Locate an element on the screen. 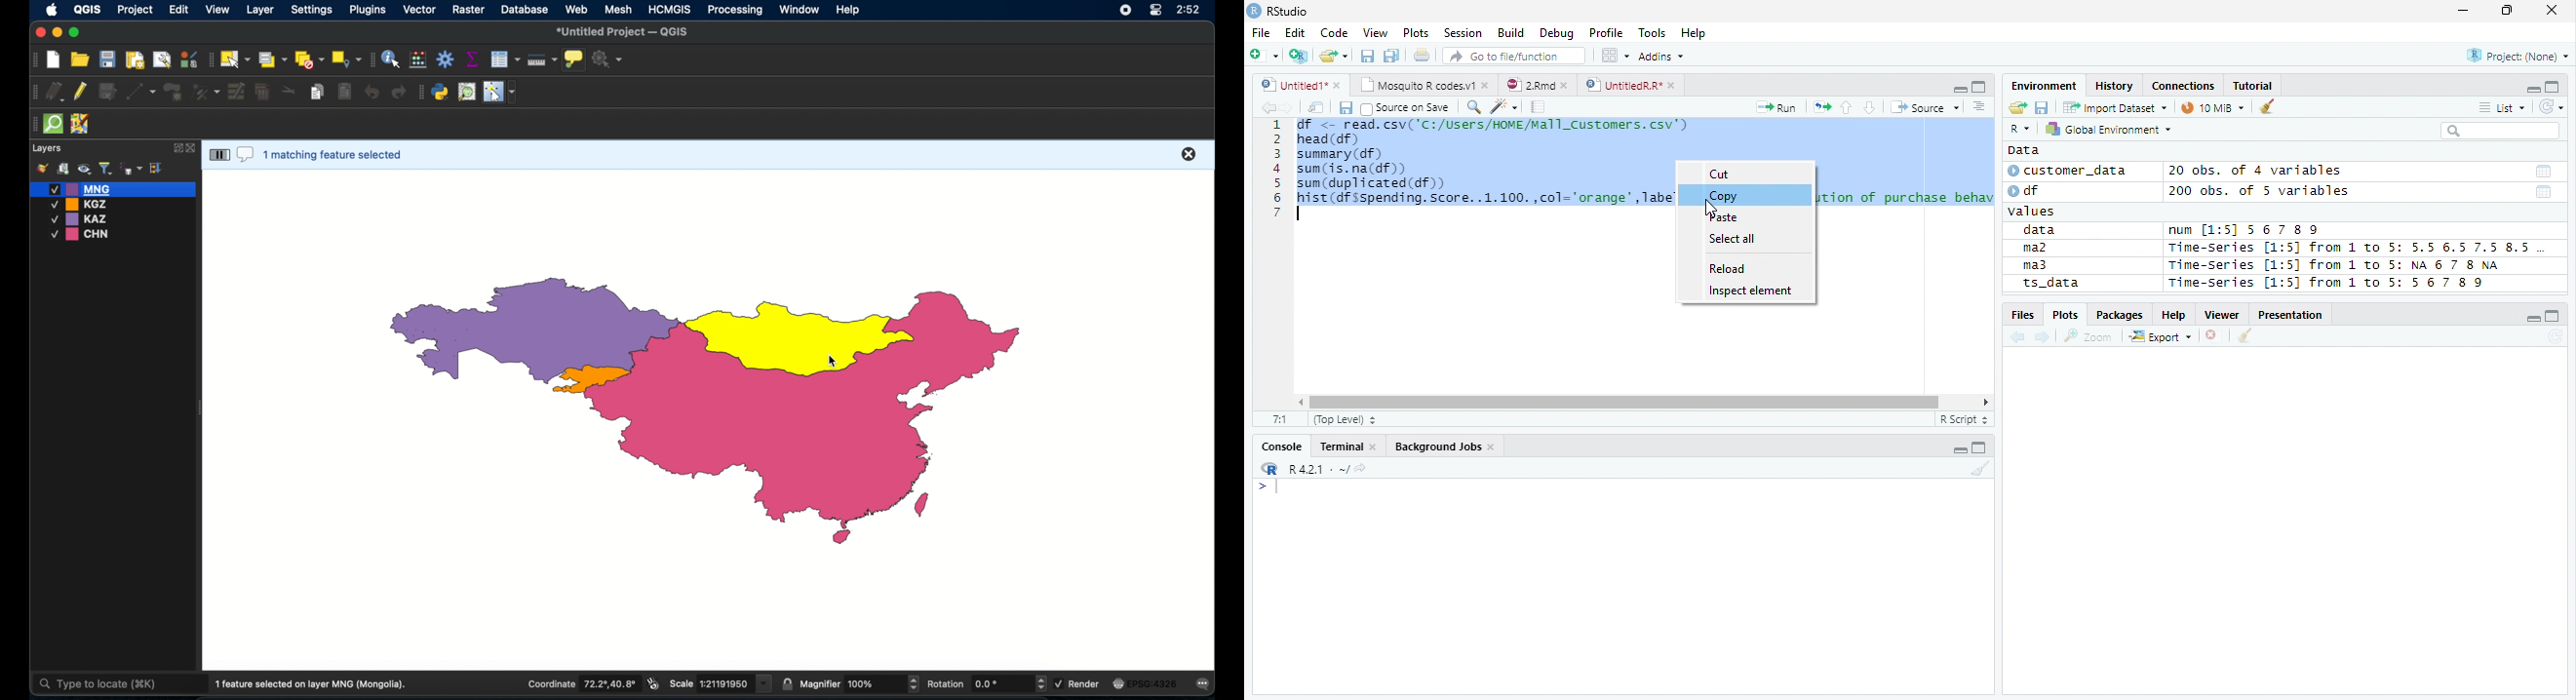 The width and height of the screenshot is (2576, 700). layer is located at coordinates (259, 10).